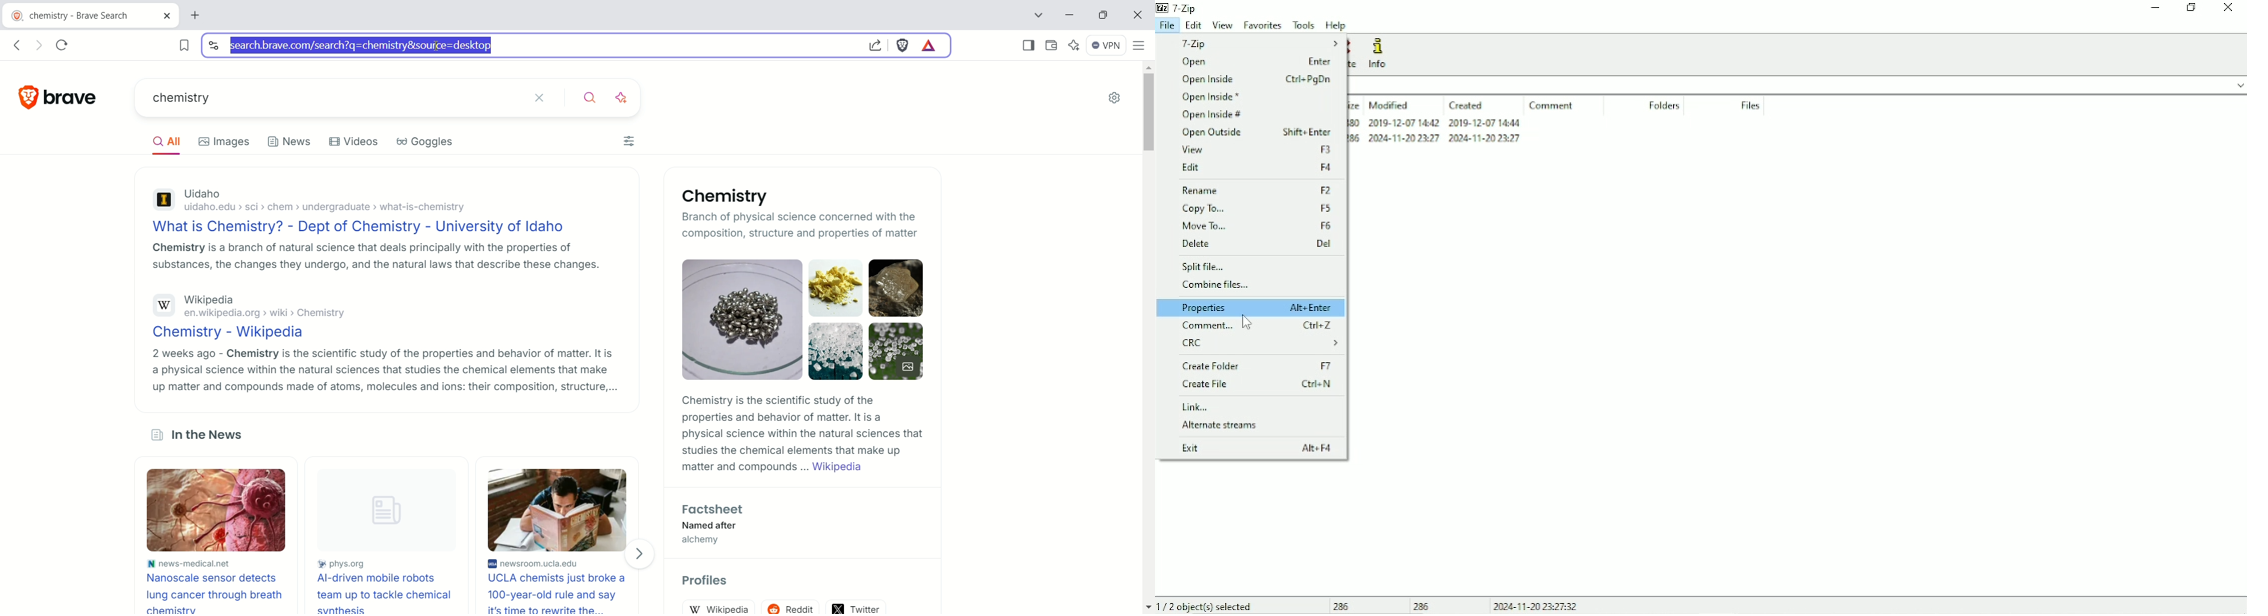 This screenshot has width=2268, height=616. Describe the element at coordinates (1225, 425) in the screenshot. I see `Alternate streams` at that location.